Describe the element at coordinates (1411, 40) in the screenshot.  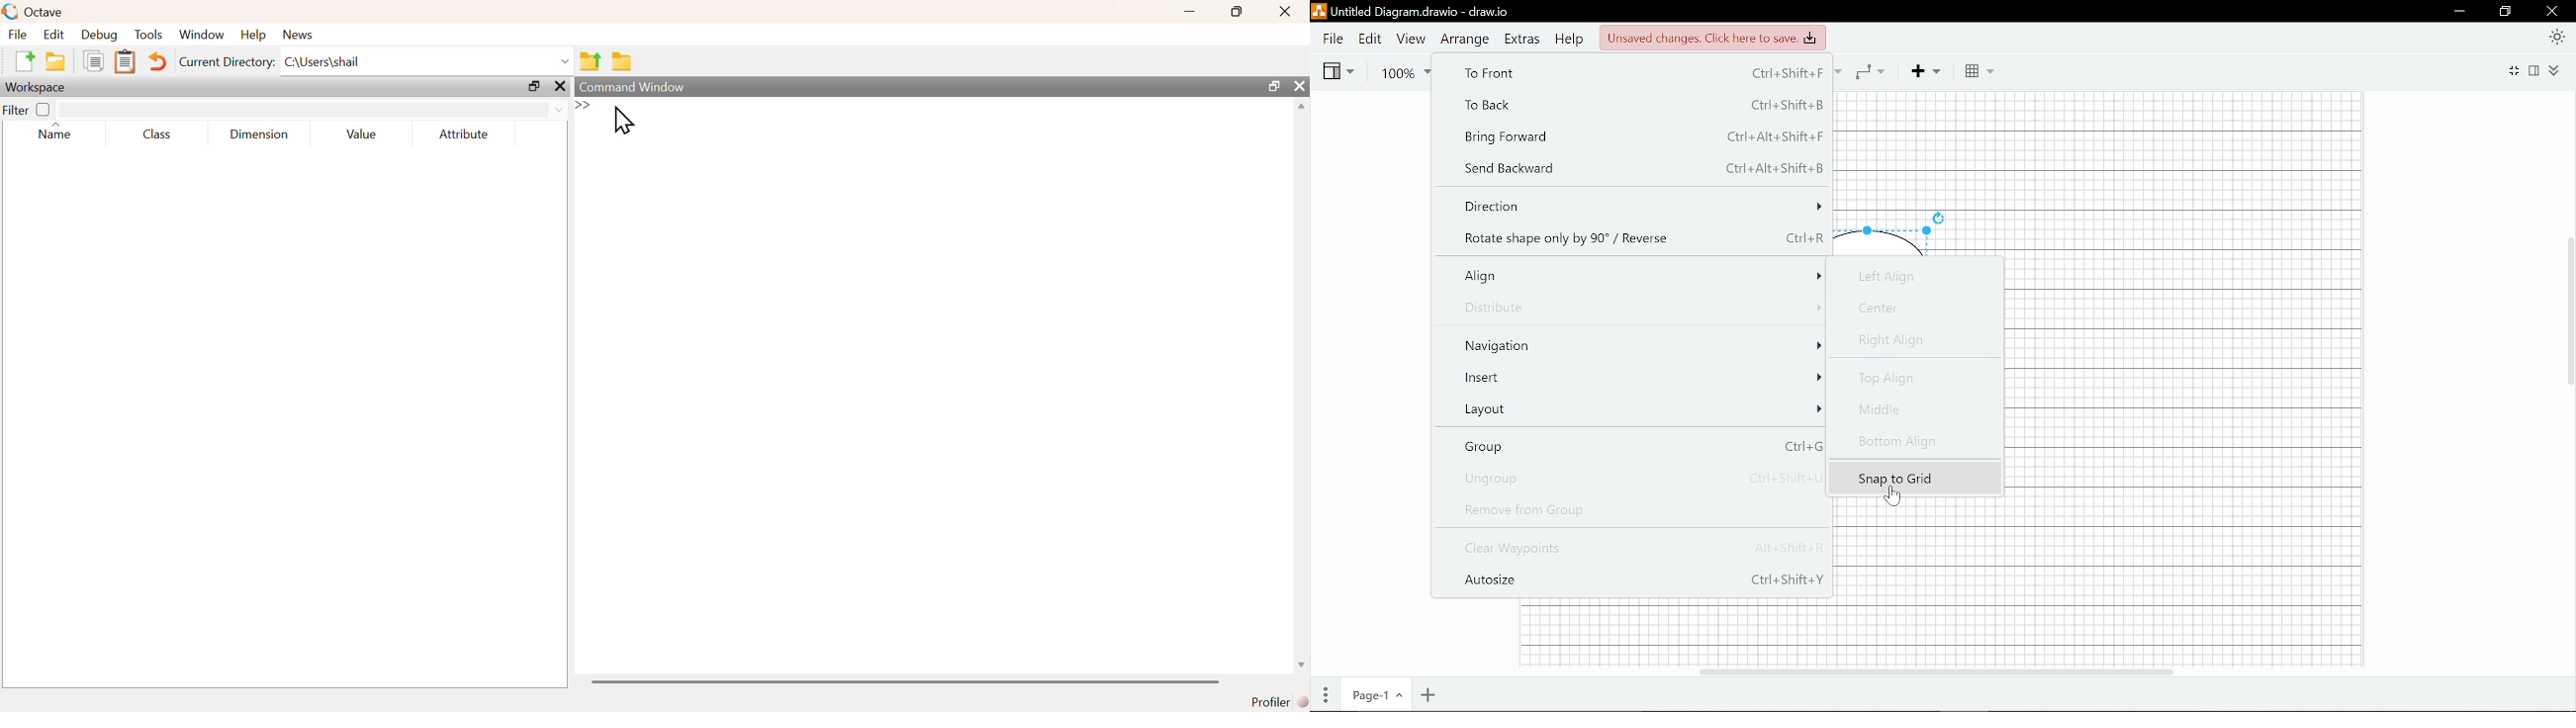
I see `View` at that location.